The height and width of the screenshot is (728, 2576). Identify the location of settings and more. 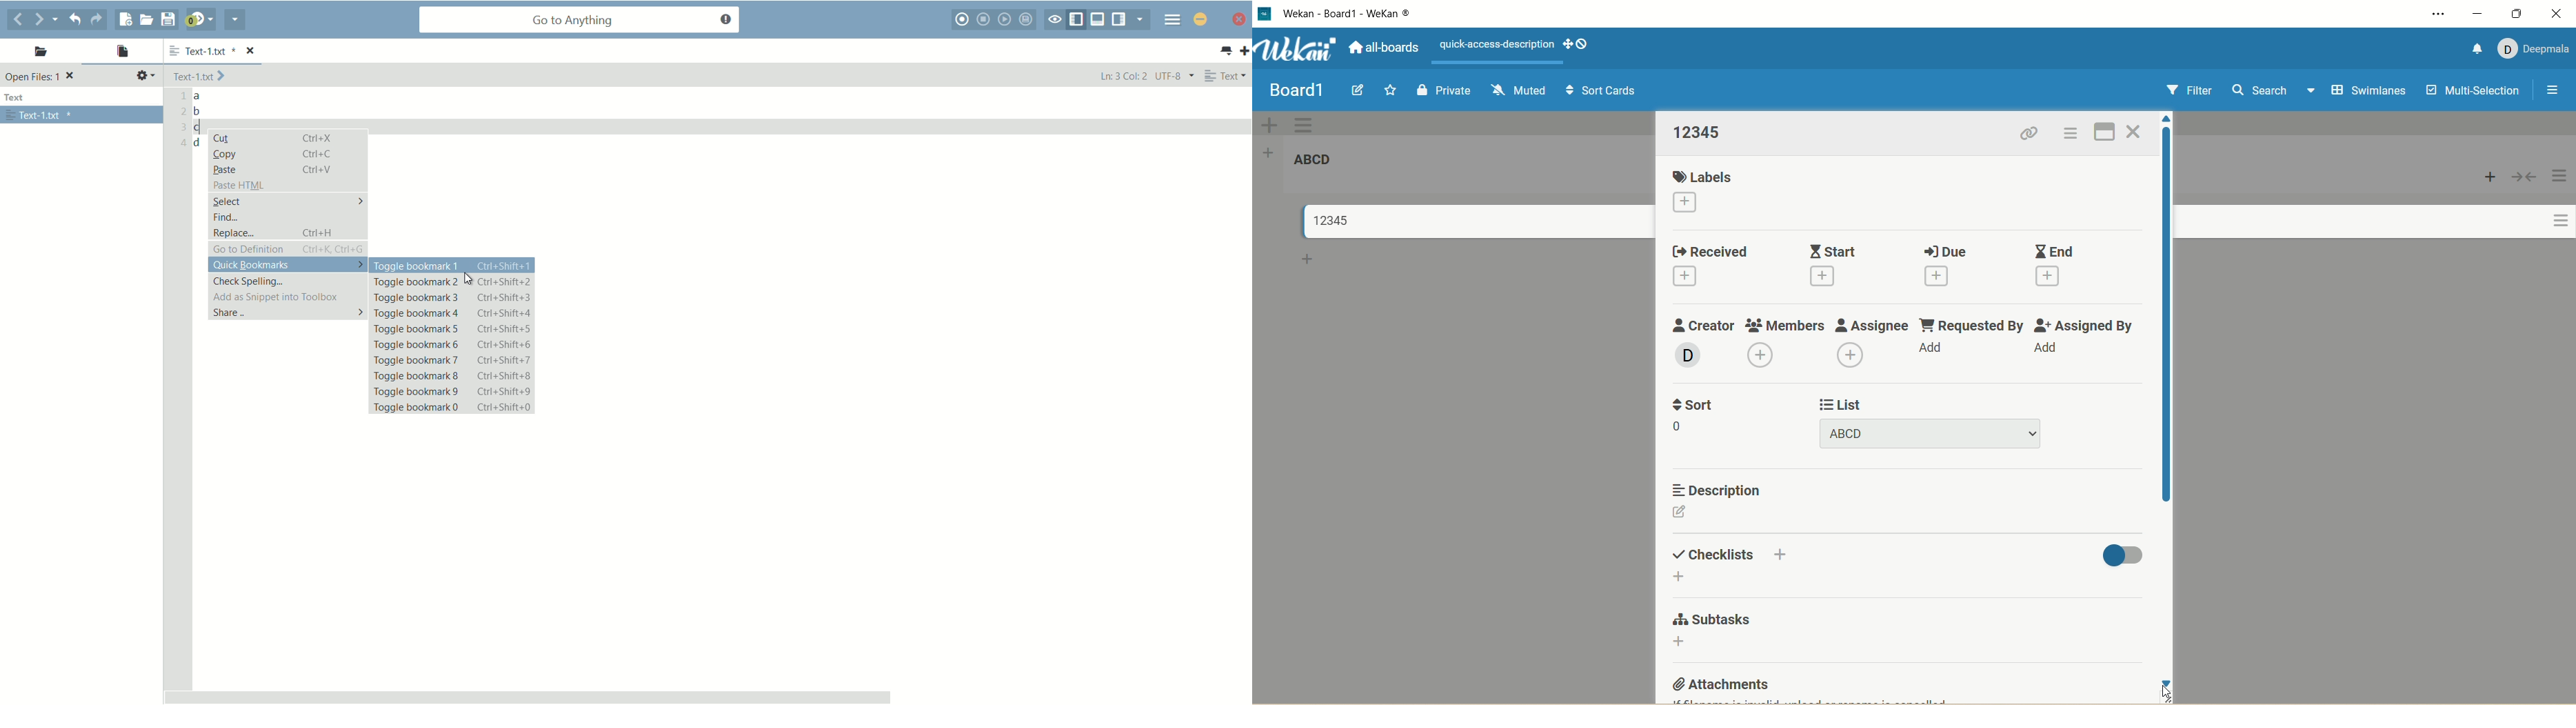
(2442, 14).